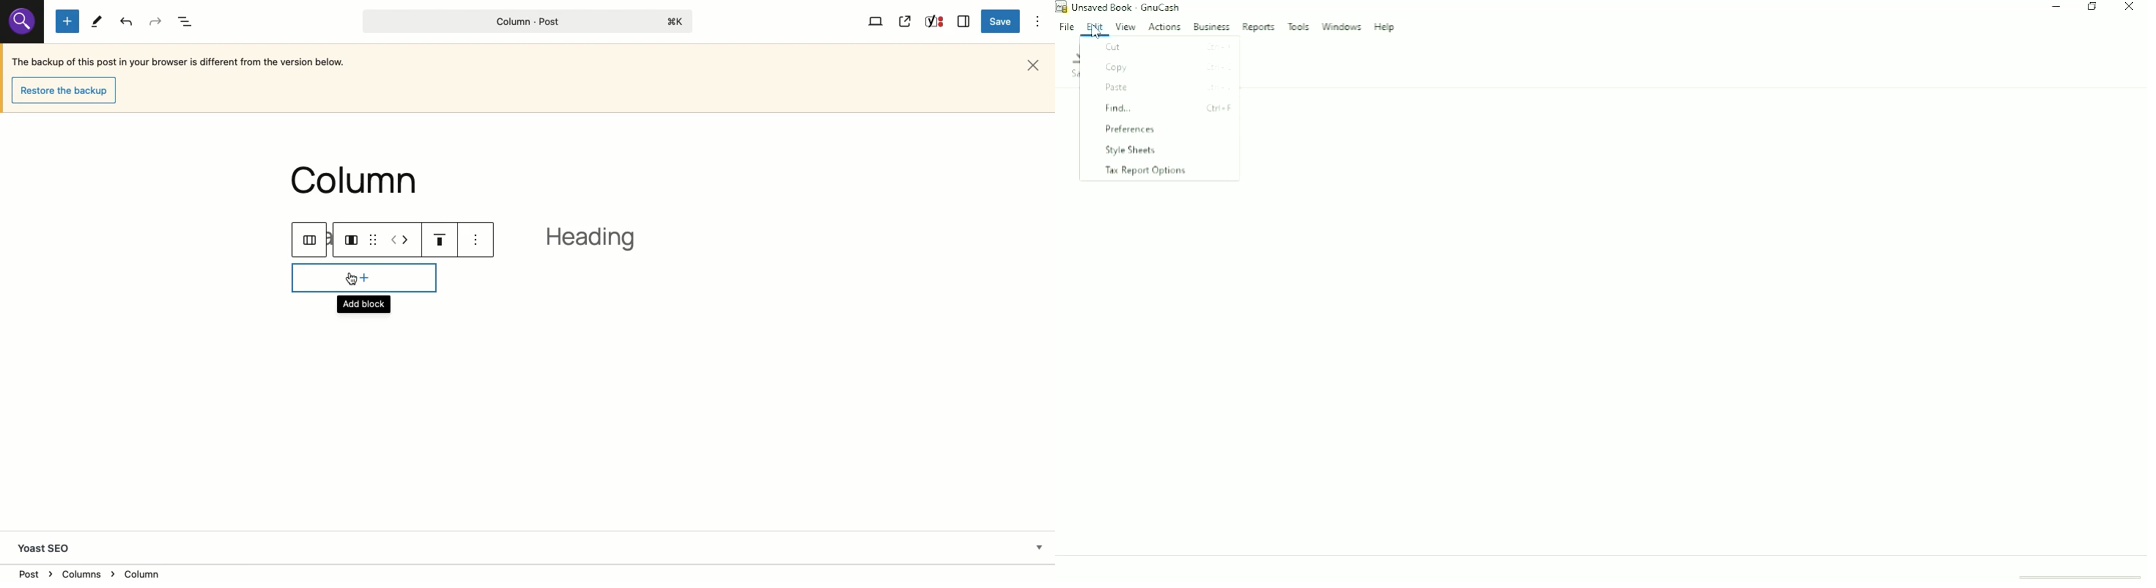  Describe the element at coordinates (1386, 27) in the screenshot. I see `Help` at that location.